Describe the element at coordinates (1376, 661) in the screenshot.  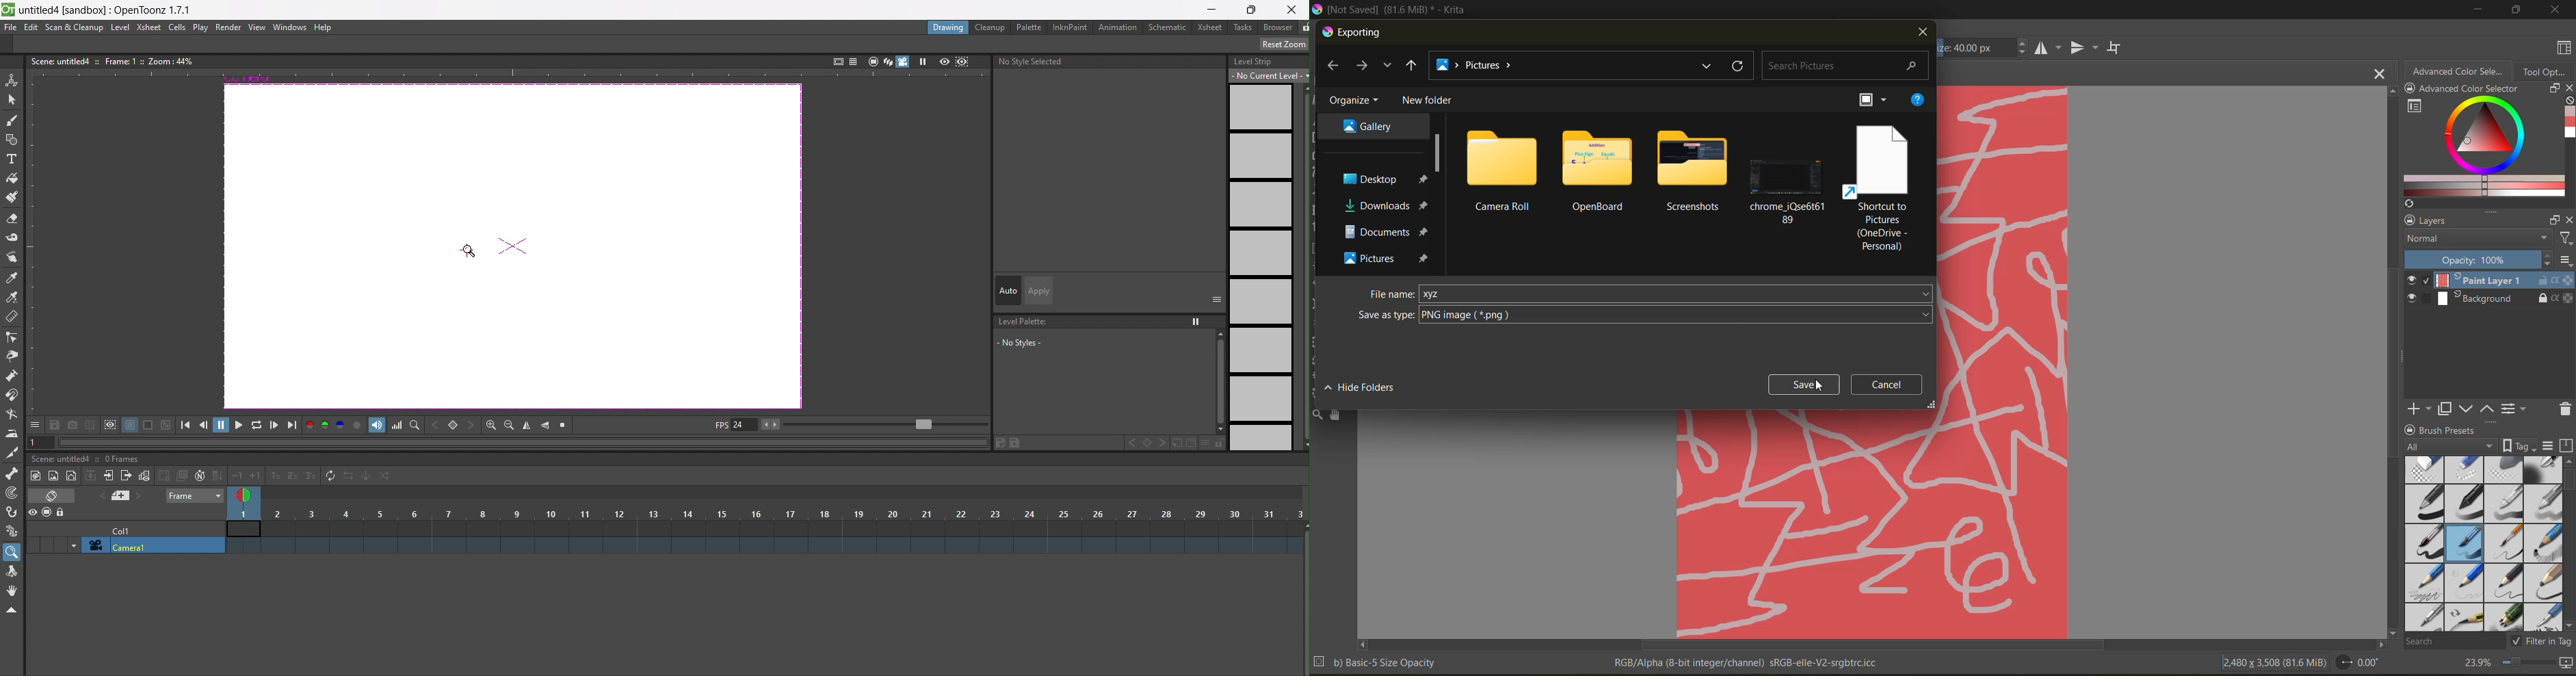
I see `metadata` at that location.